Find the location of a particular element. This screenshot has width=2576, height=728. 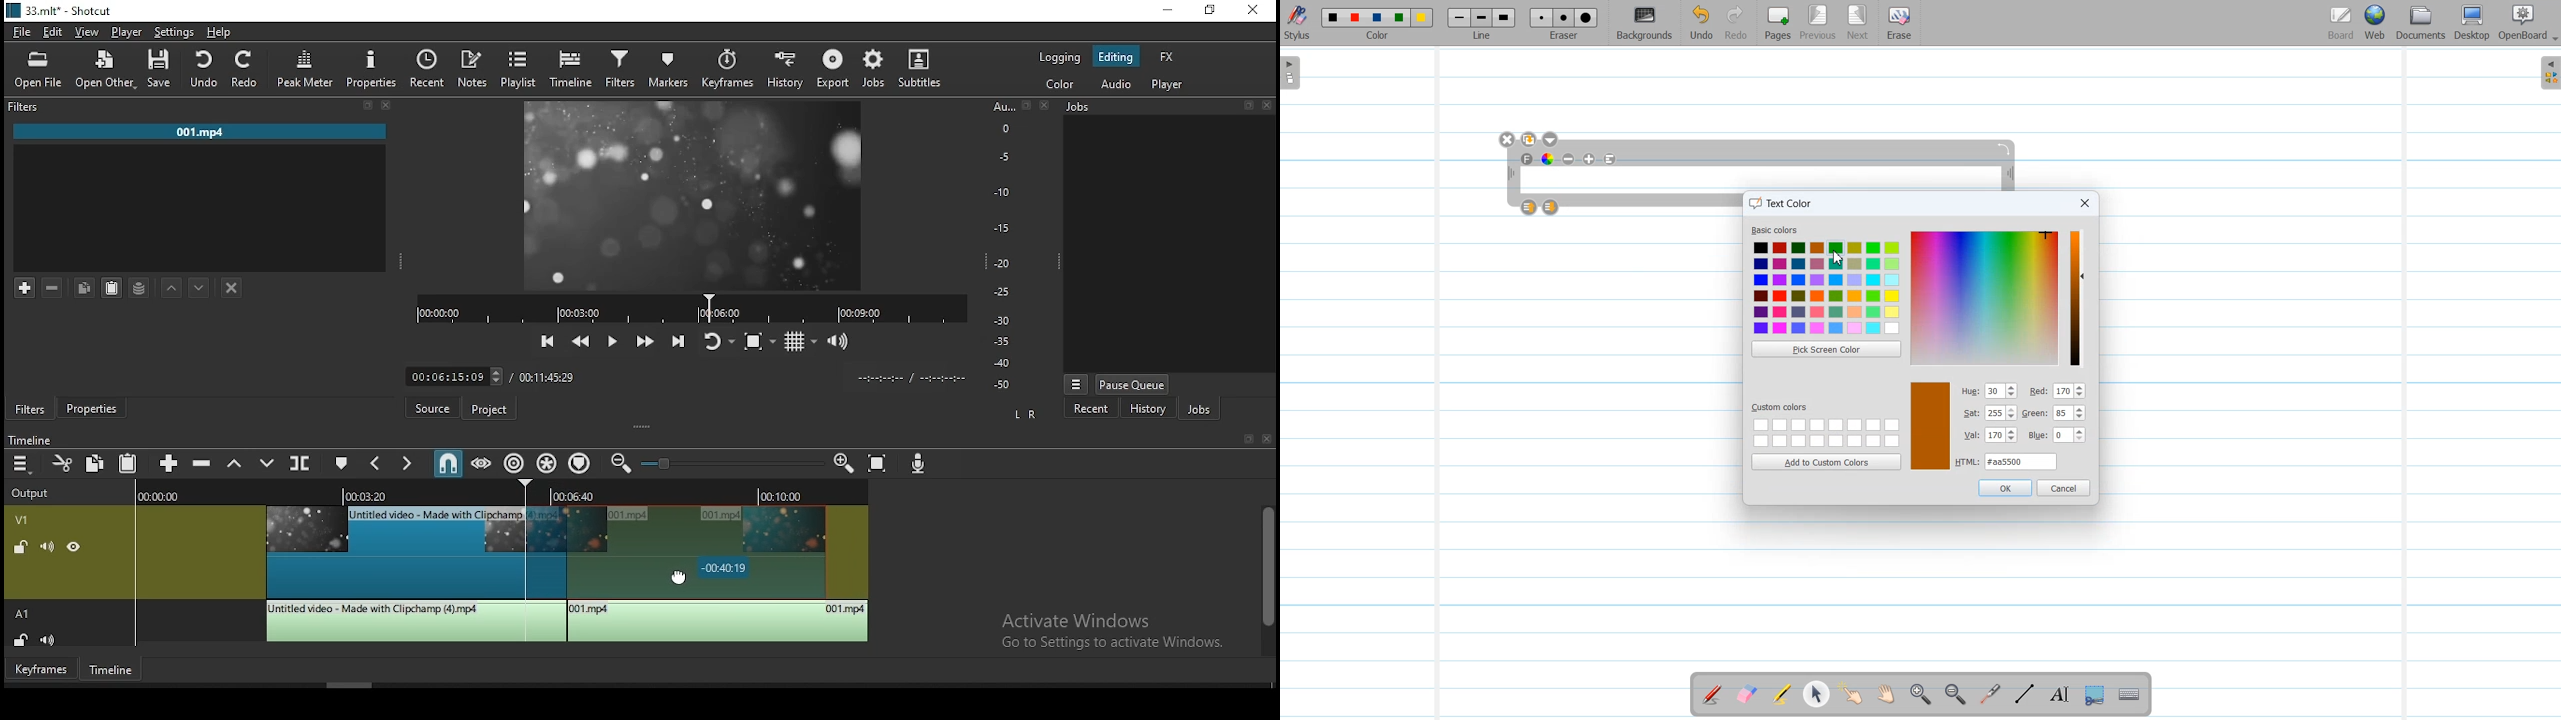

keyframes is located at coordinates (727, 68).